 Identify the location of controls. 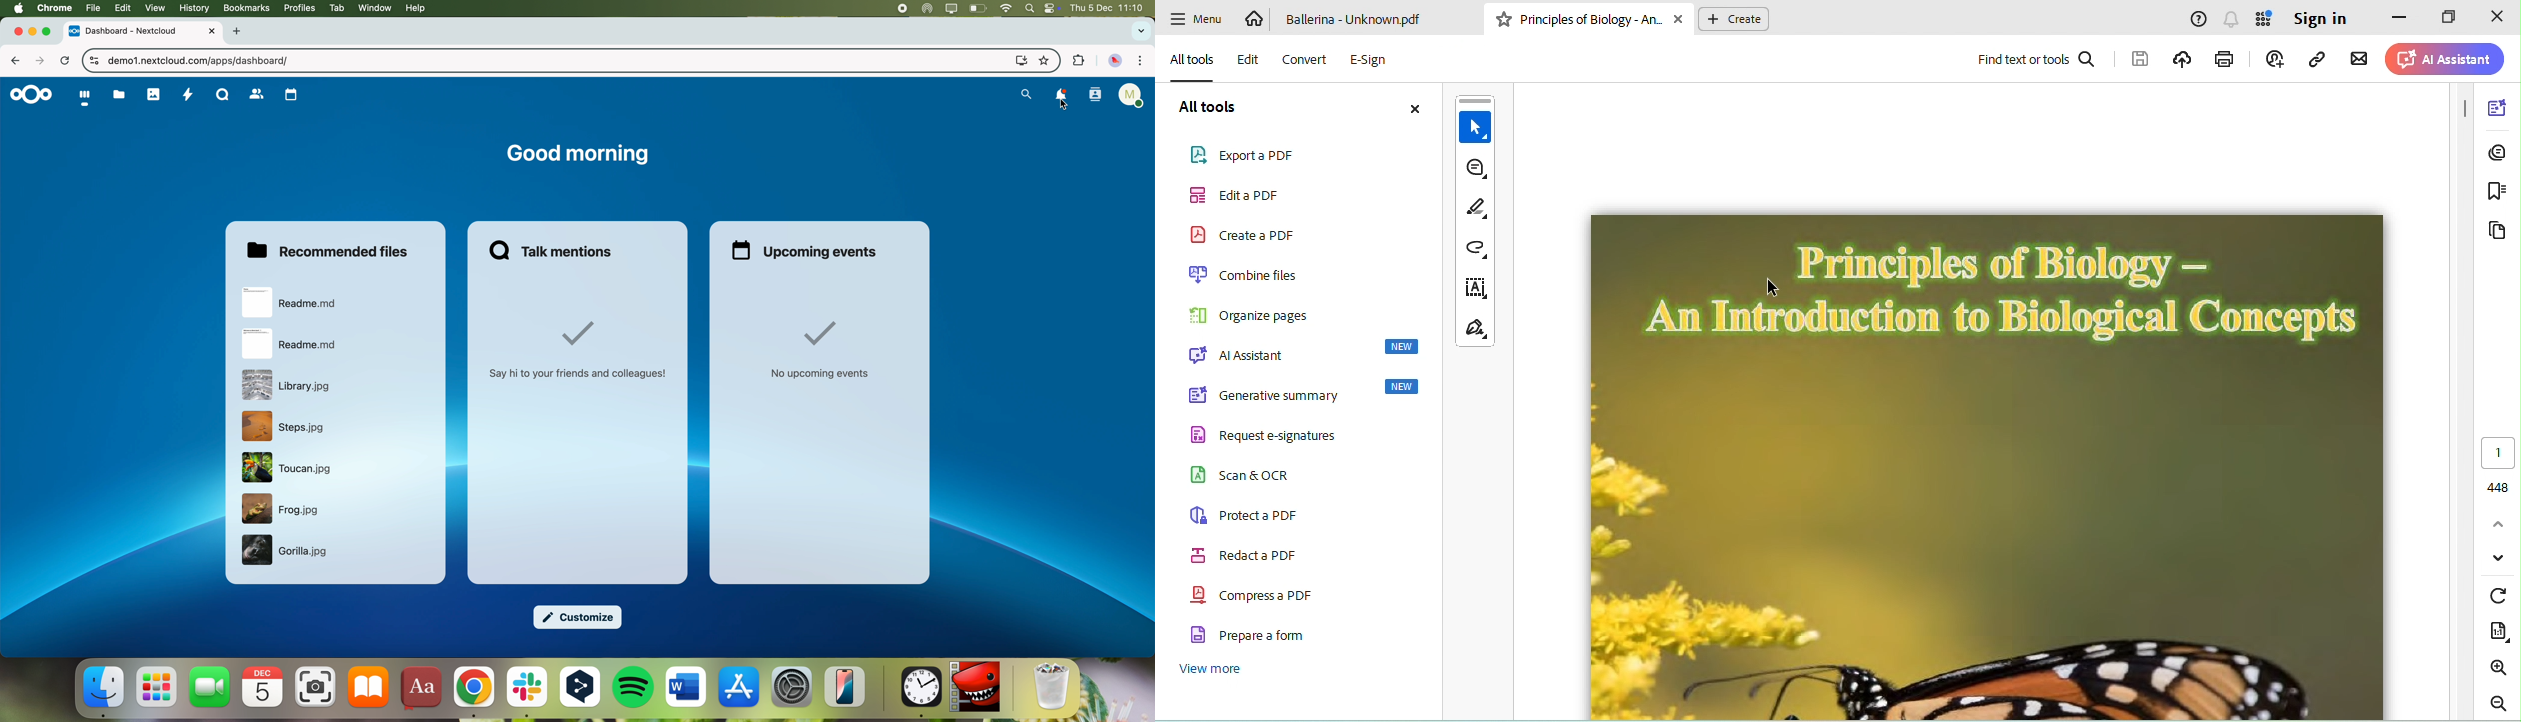
(91, 62).